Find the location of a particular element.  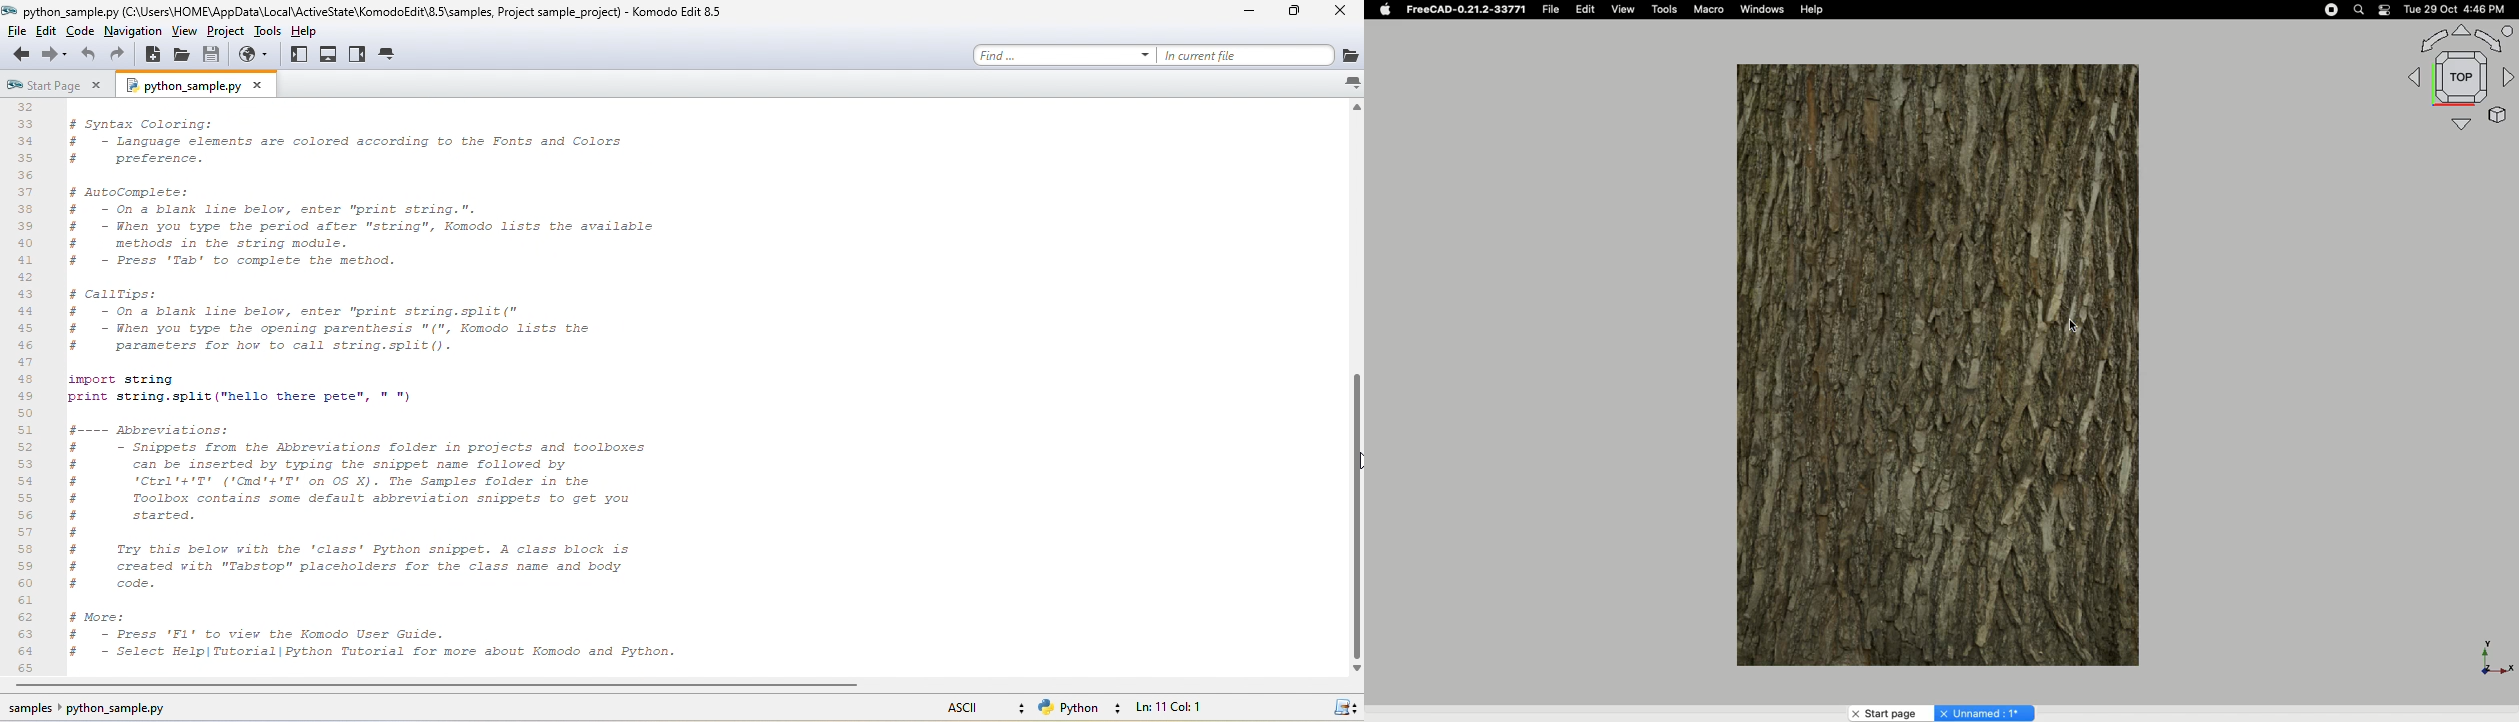

View is located at coordinates (1623, 10).